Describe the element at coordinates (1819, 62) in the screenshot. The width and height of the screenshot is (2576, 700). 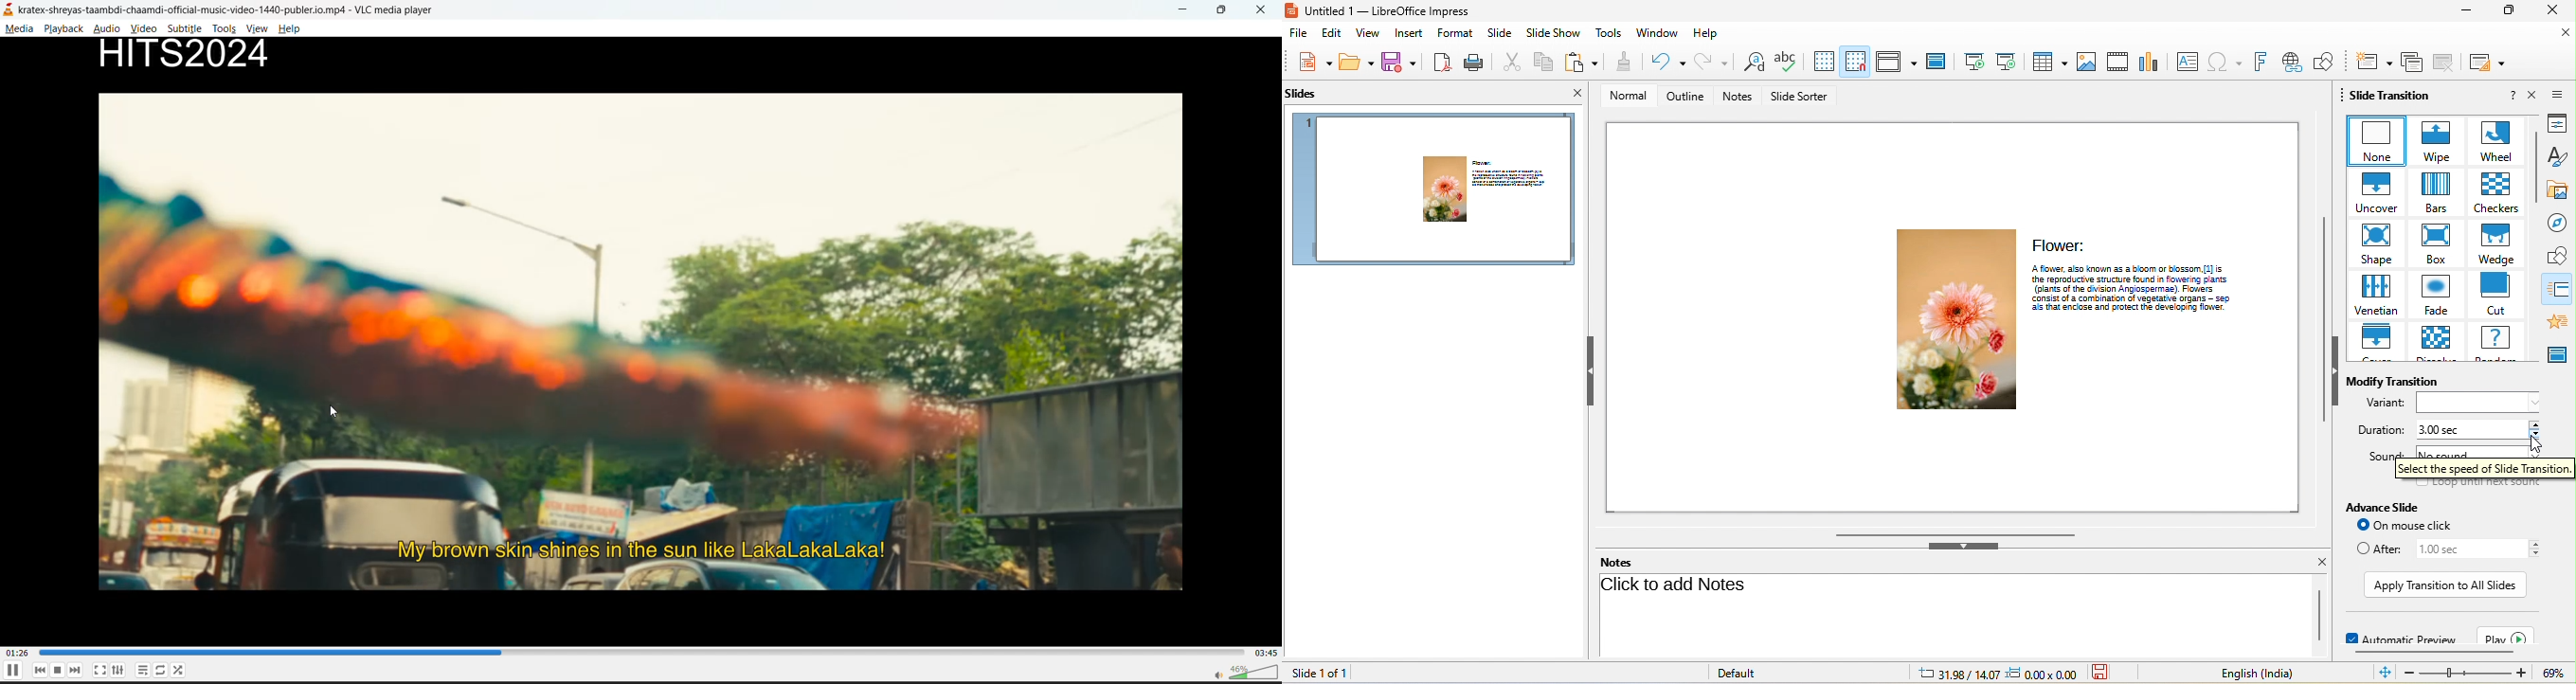
I see `display to grid` at that location.